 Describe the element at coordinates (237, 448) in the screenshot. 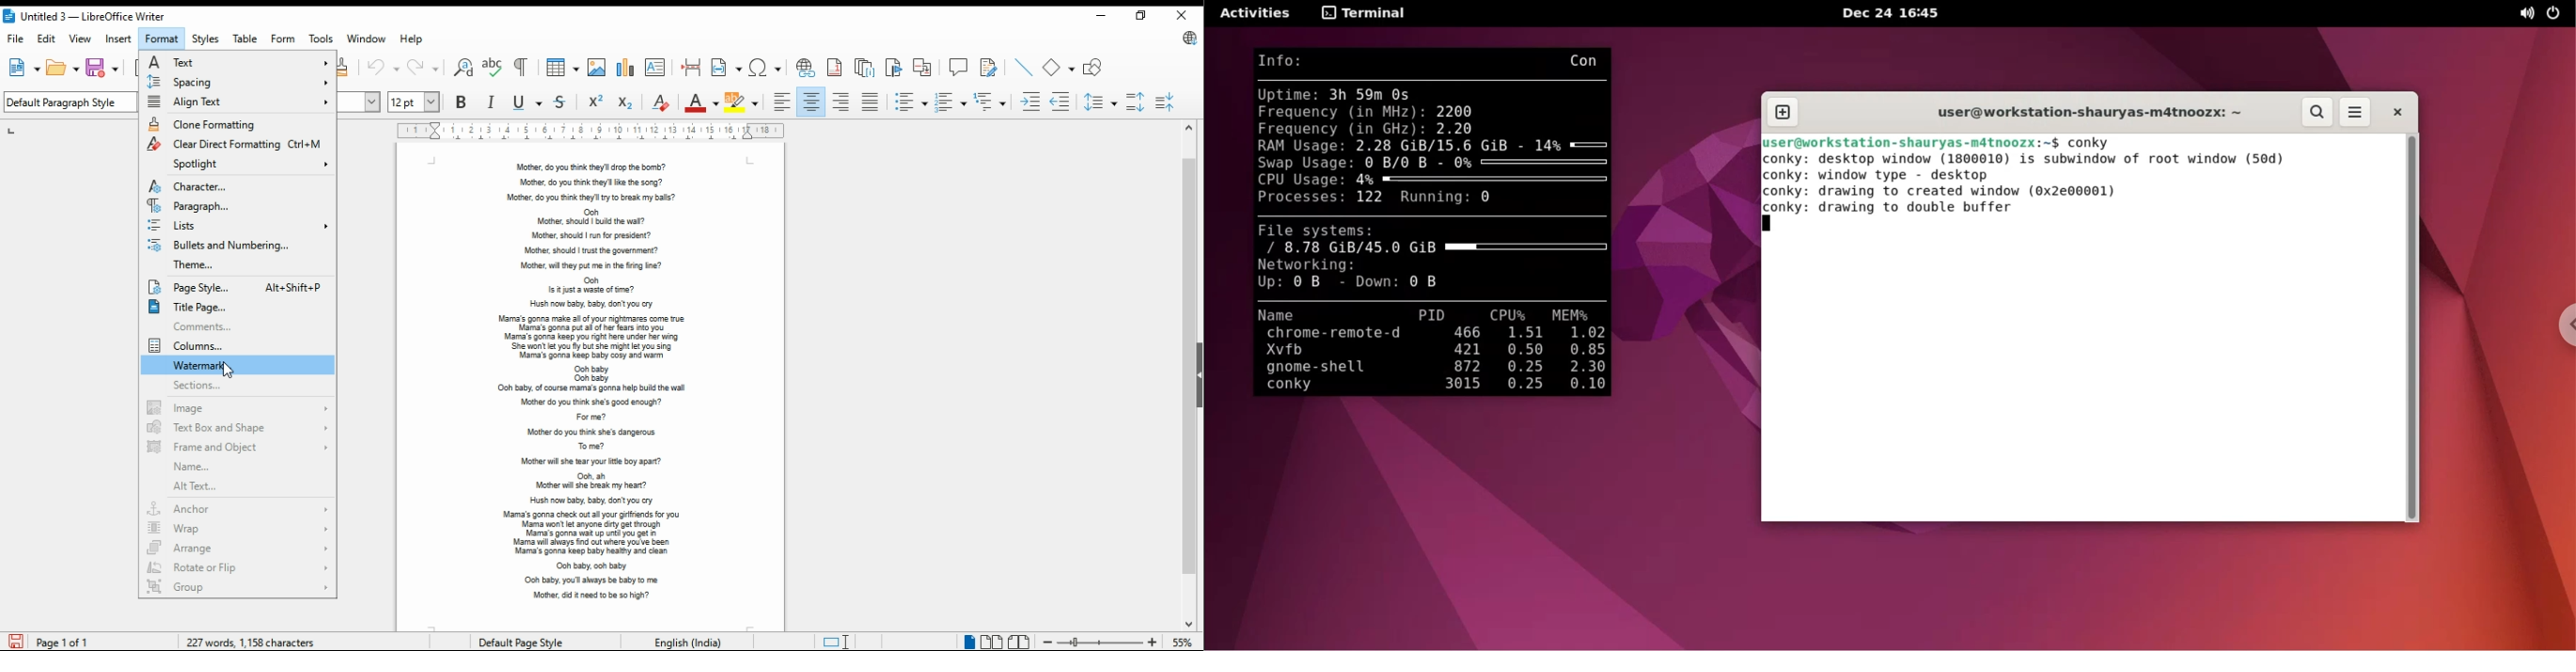

I see `frame and object` at that location.